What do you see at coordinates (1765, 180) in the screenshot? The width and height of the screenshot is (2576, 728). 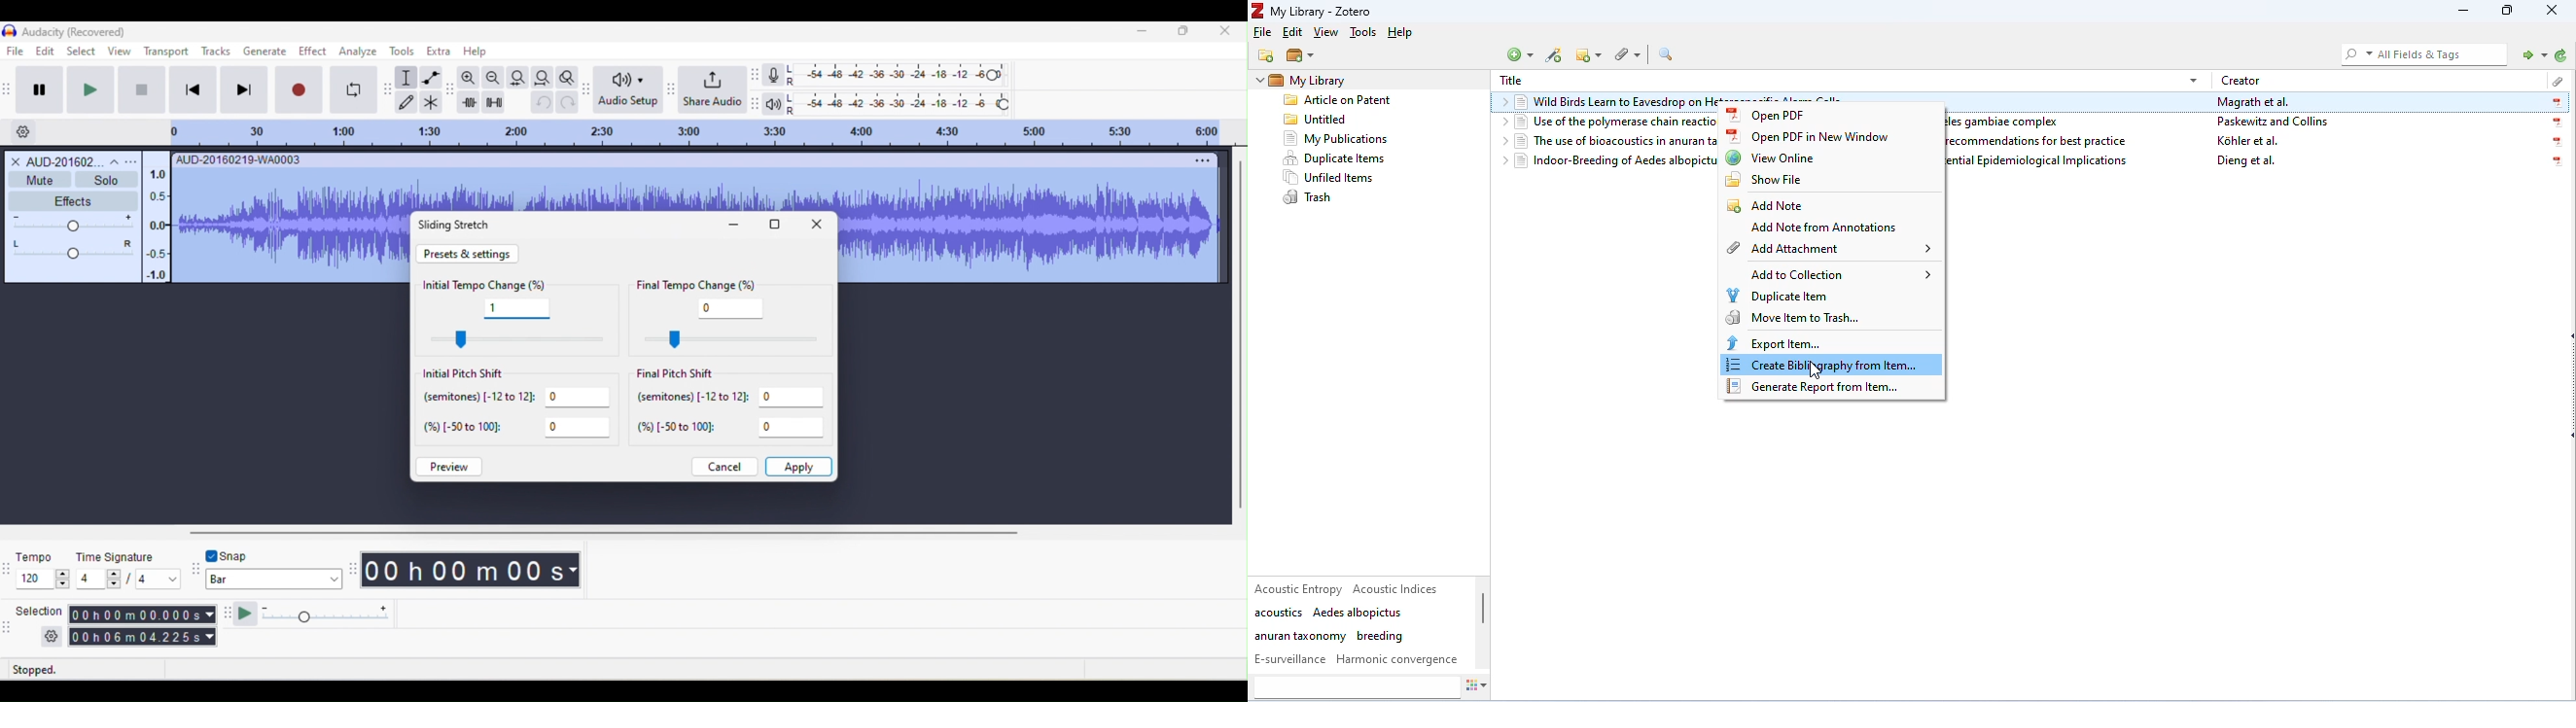 I see `show file` at bounding box center [1765, 180].